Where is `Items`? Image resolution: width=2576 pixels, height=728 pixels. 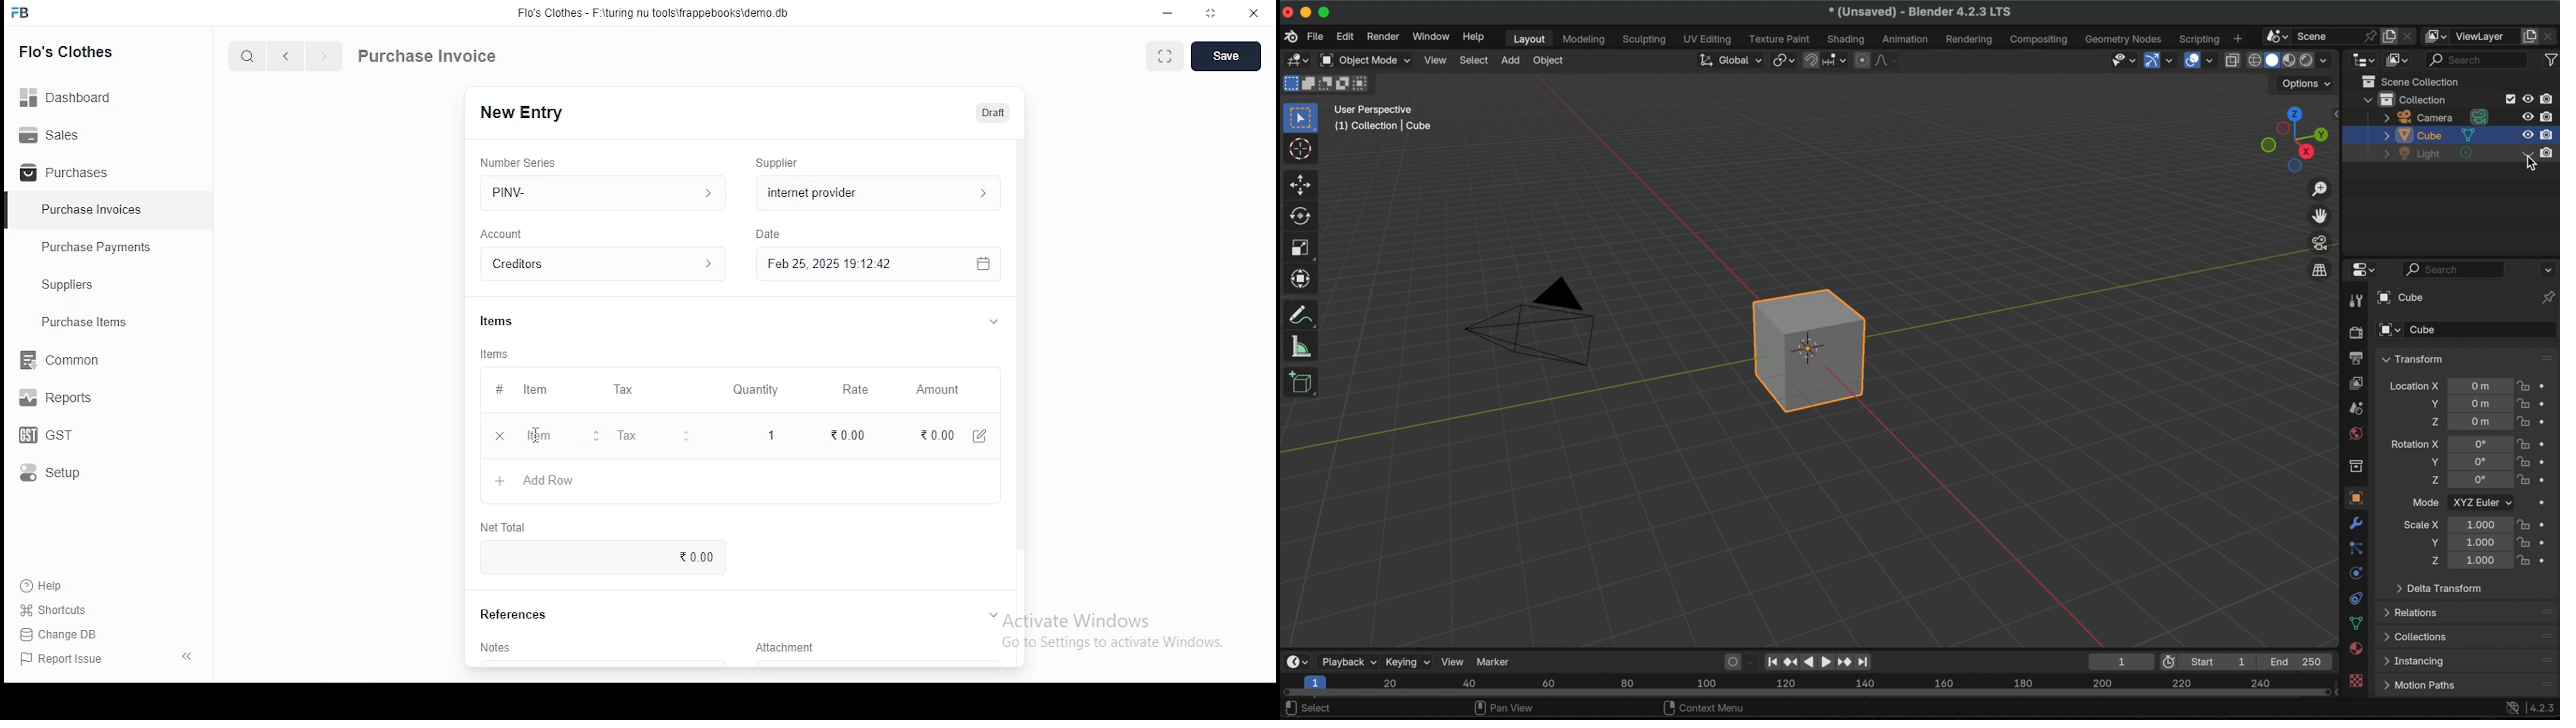 Items is located at coordinates (497, 319).